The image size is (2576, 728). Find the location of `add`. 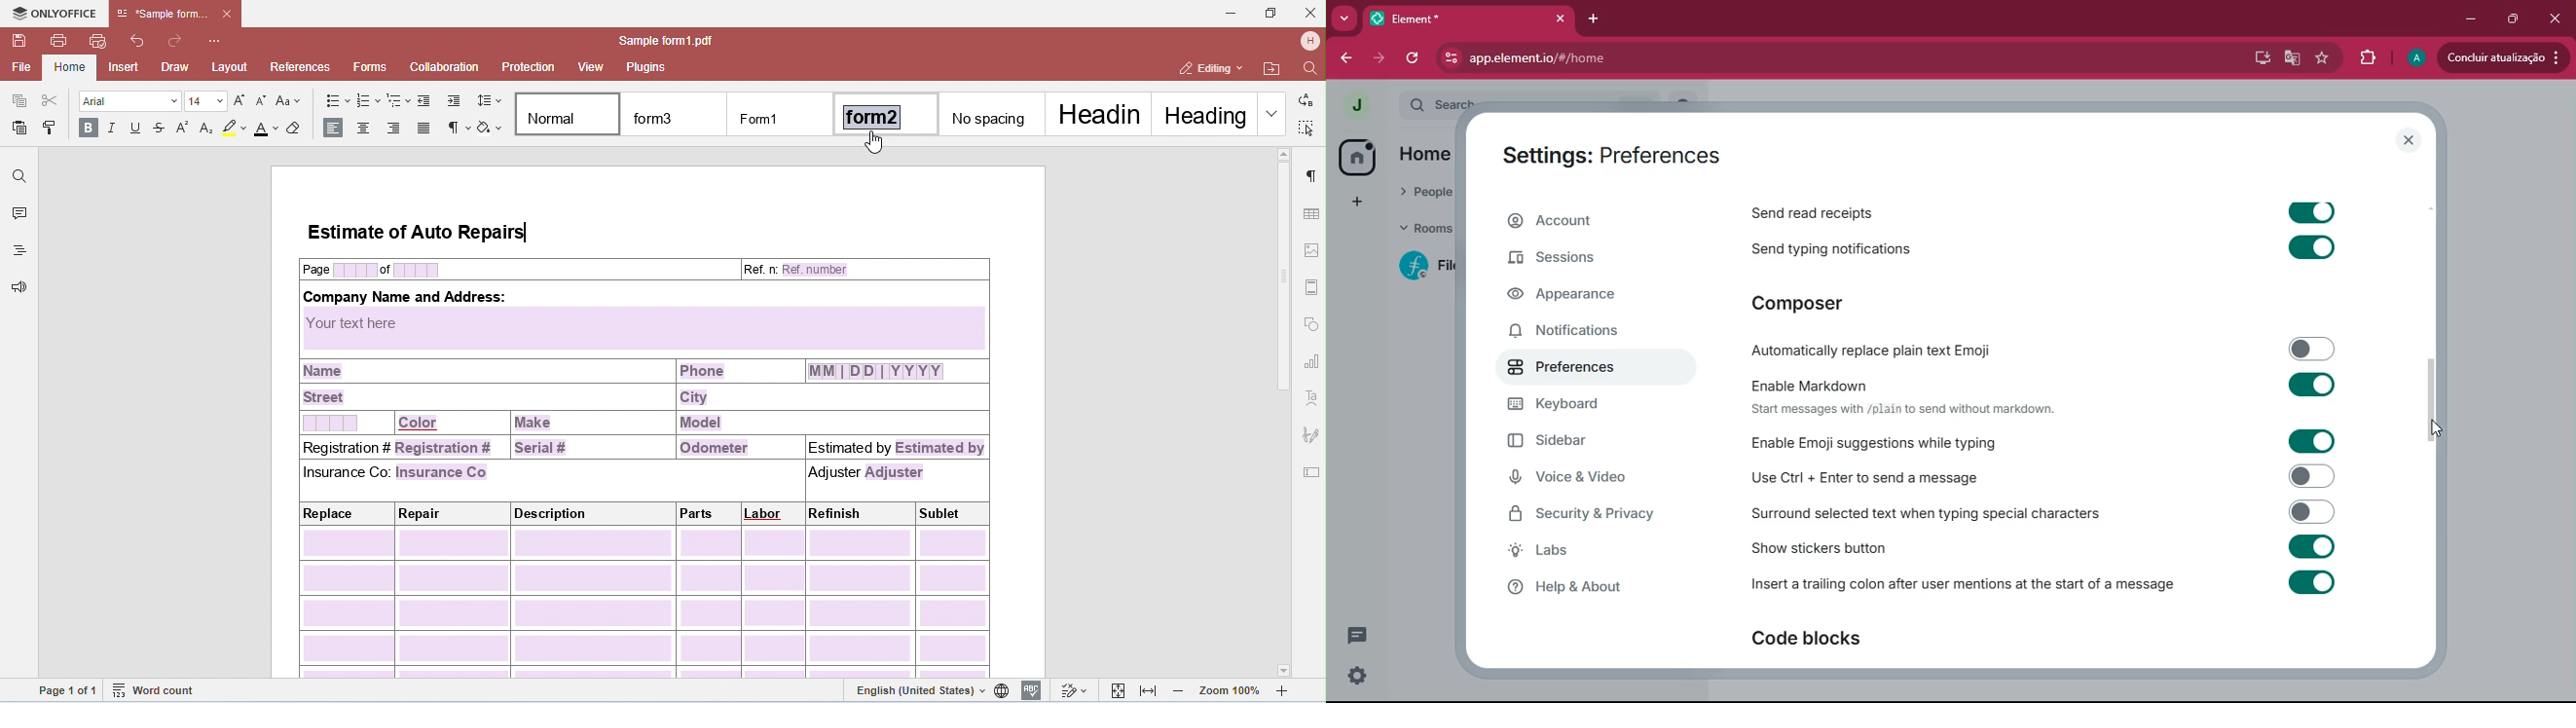

add is located at coordinates (1355, 201).